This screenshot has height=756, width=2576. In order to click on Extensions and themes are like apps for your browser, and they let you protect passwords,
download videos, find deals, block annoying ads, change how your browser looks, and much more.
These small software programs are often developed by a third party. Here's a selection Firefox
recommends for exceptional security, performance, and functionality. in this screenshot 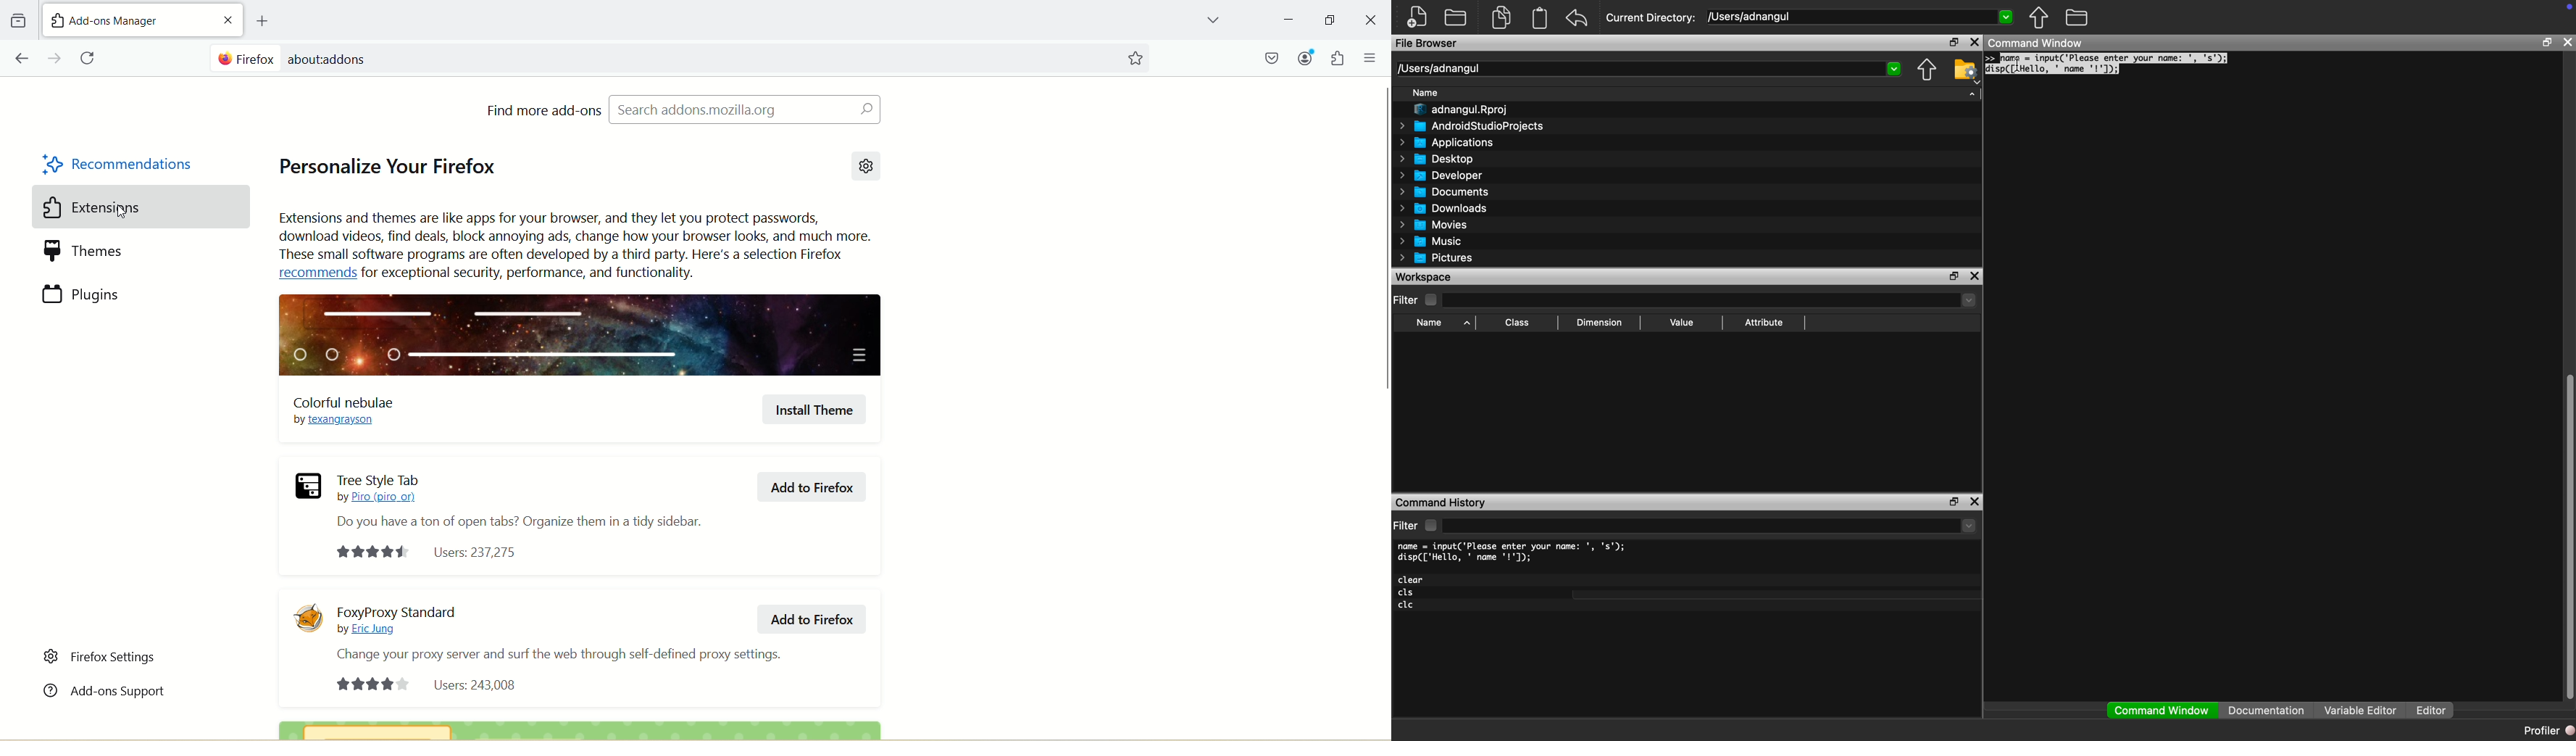, I will do `click(576, 246)`.